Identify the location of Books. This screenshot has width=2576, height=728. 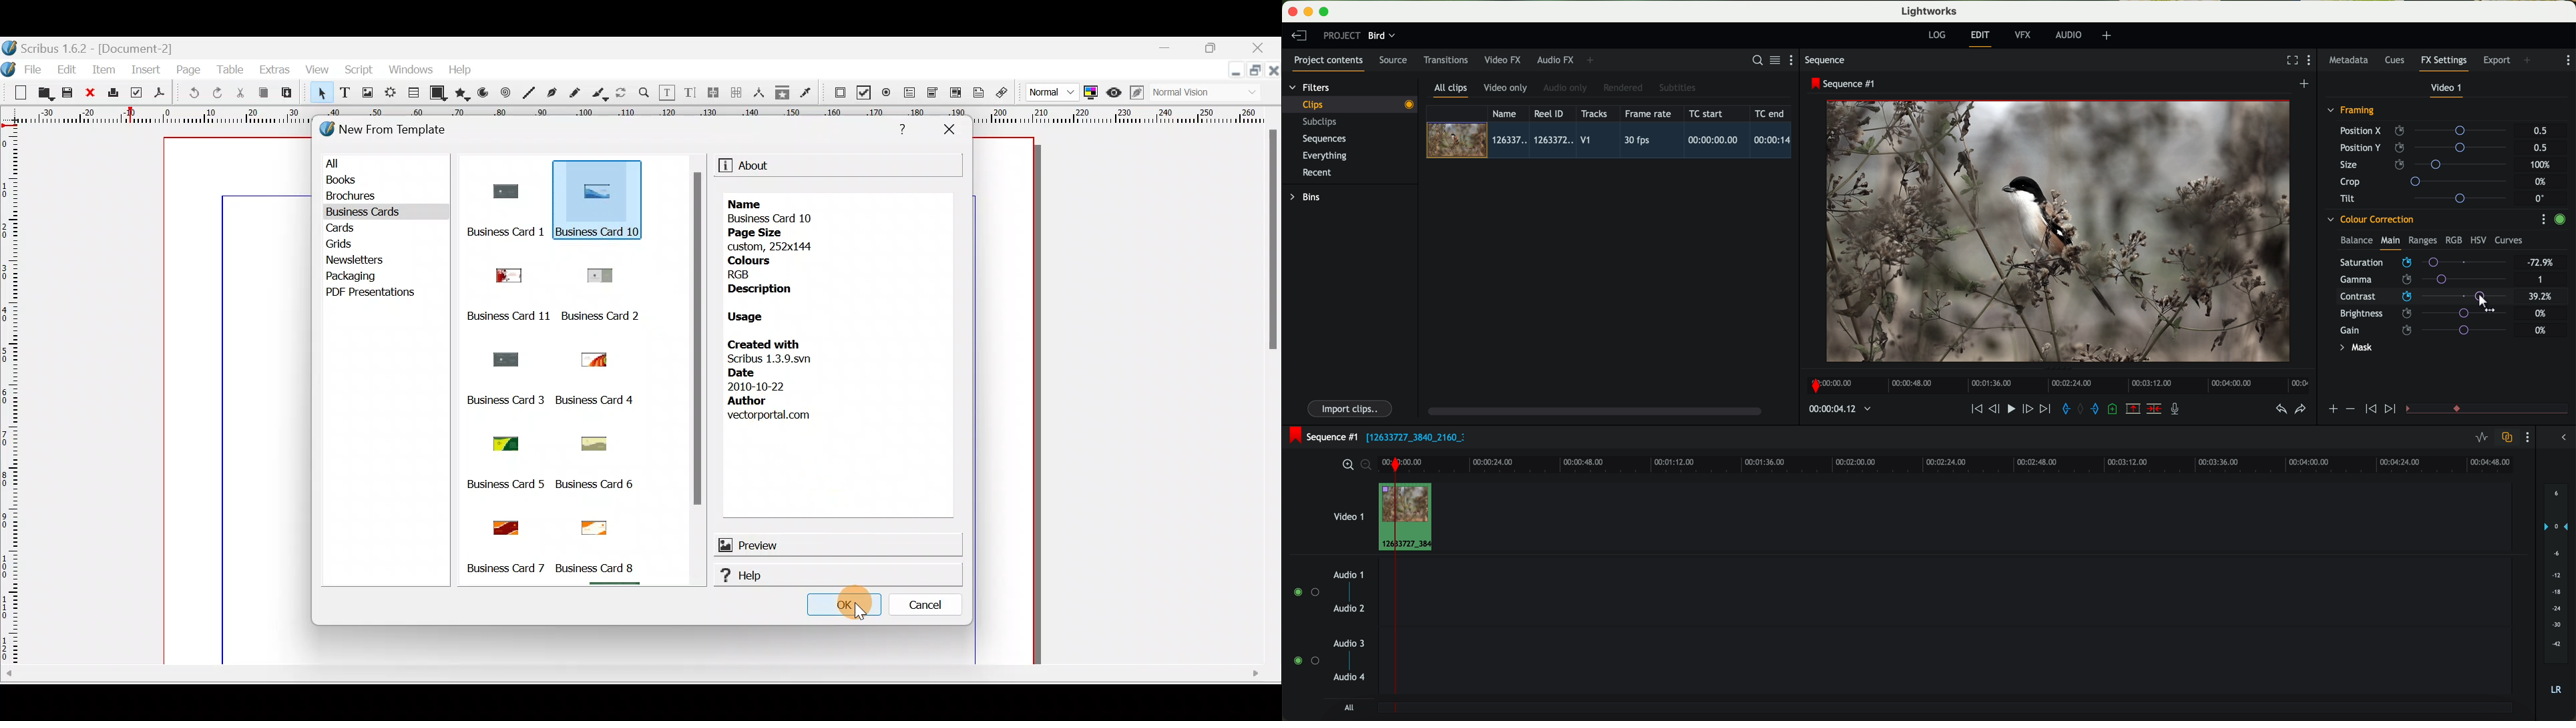
(380, 182).